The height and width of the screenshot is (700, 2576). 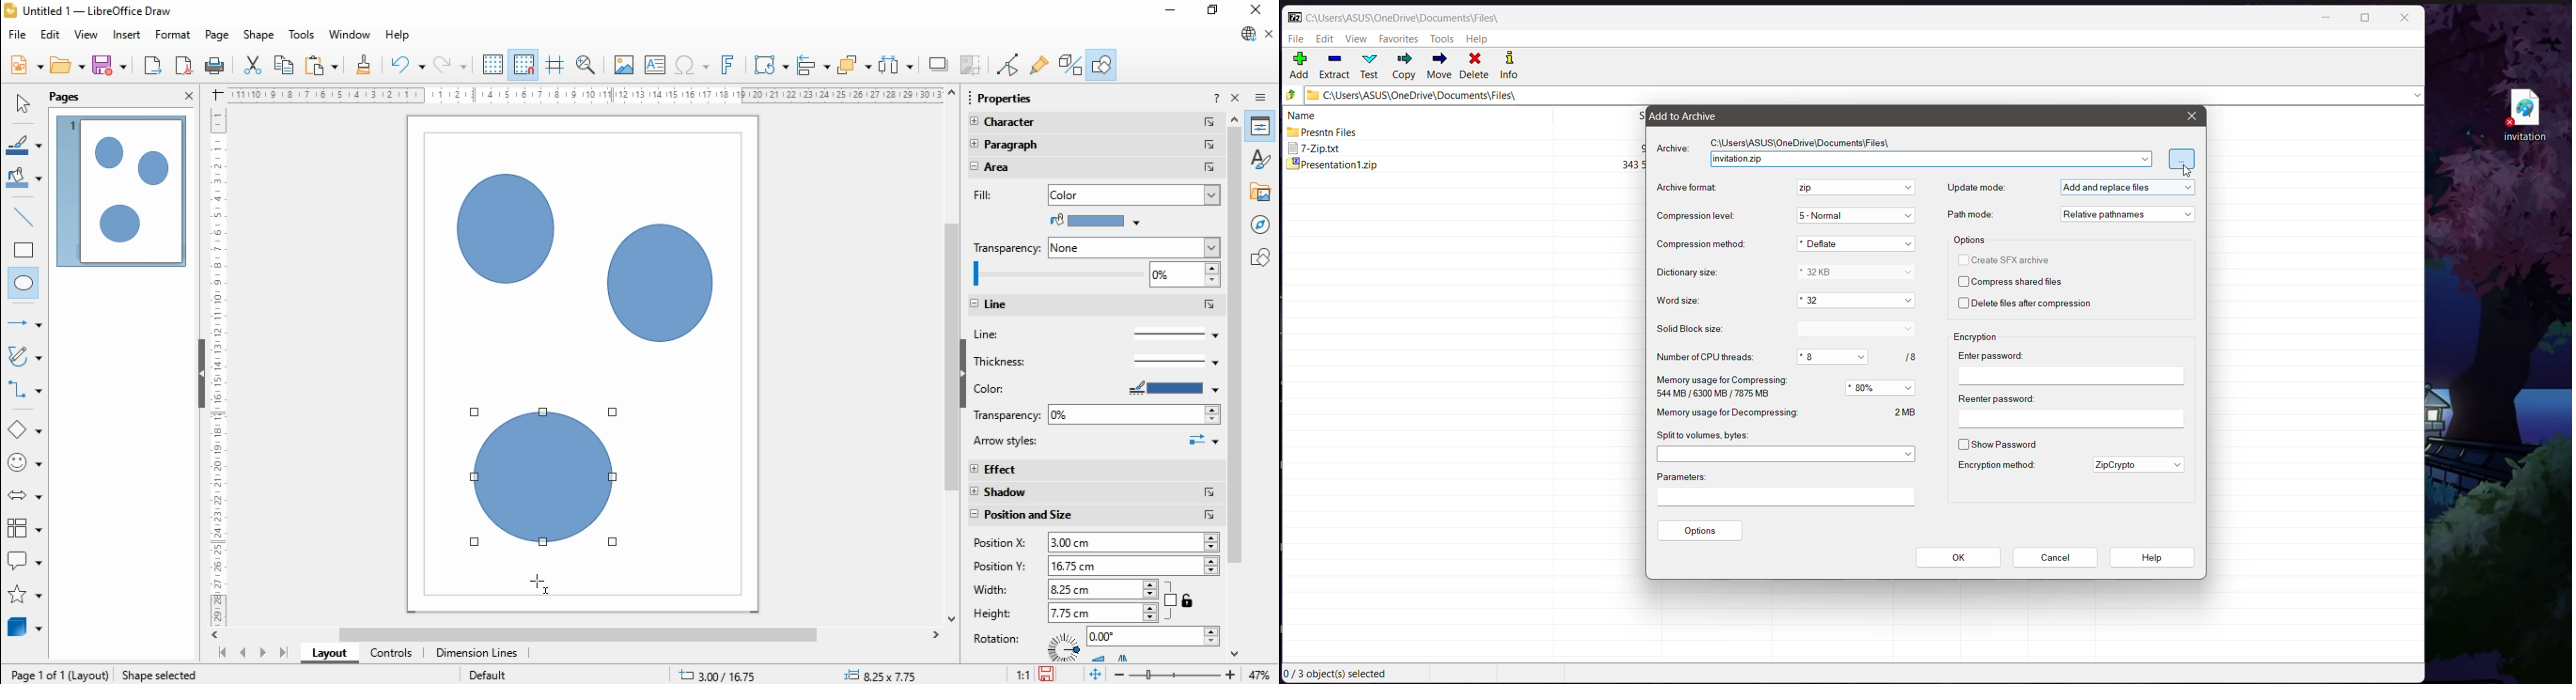 What do you see at coordinates (1971, 239) in the screenshot?
I see `Options` at bounding box center [1971, 239].